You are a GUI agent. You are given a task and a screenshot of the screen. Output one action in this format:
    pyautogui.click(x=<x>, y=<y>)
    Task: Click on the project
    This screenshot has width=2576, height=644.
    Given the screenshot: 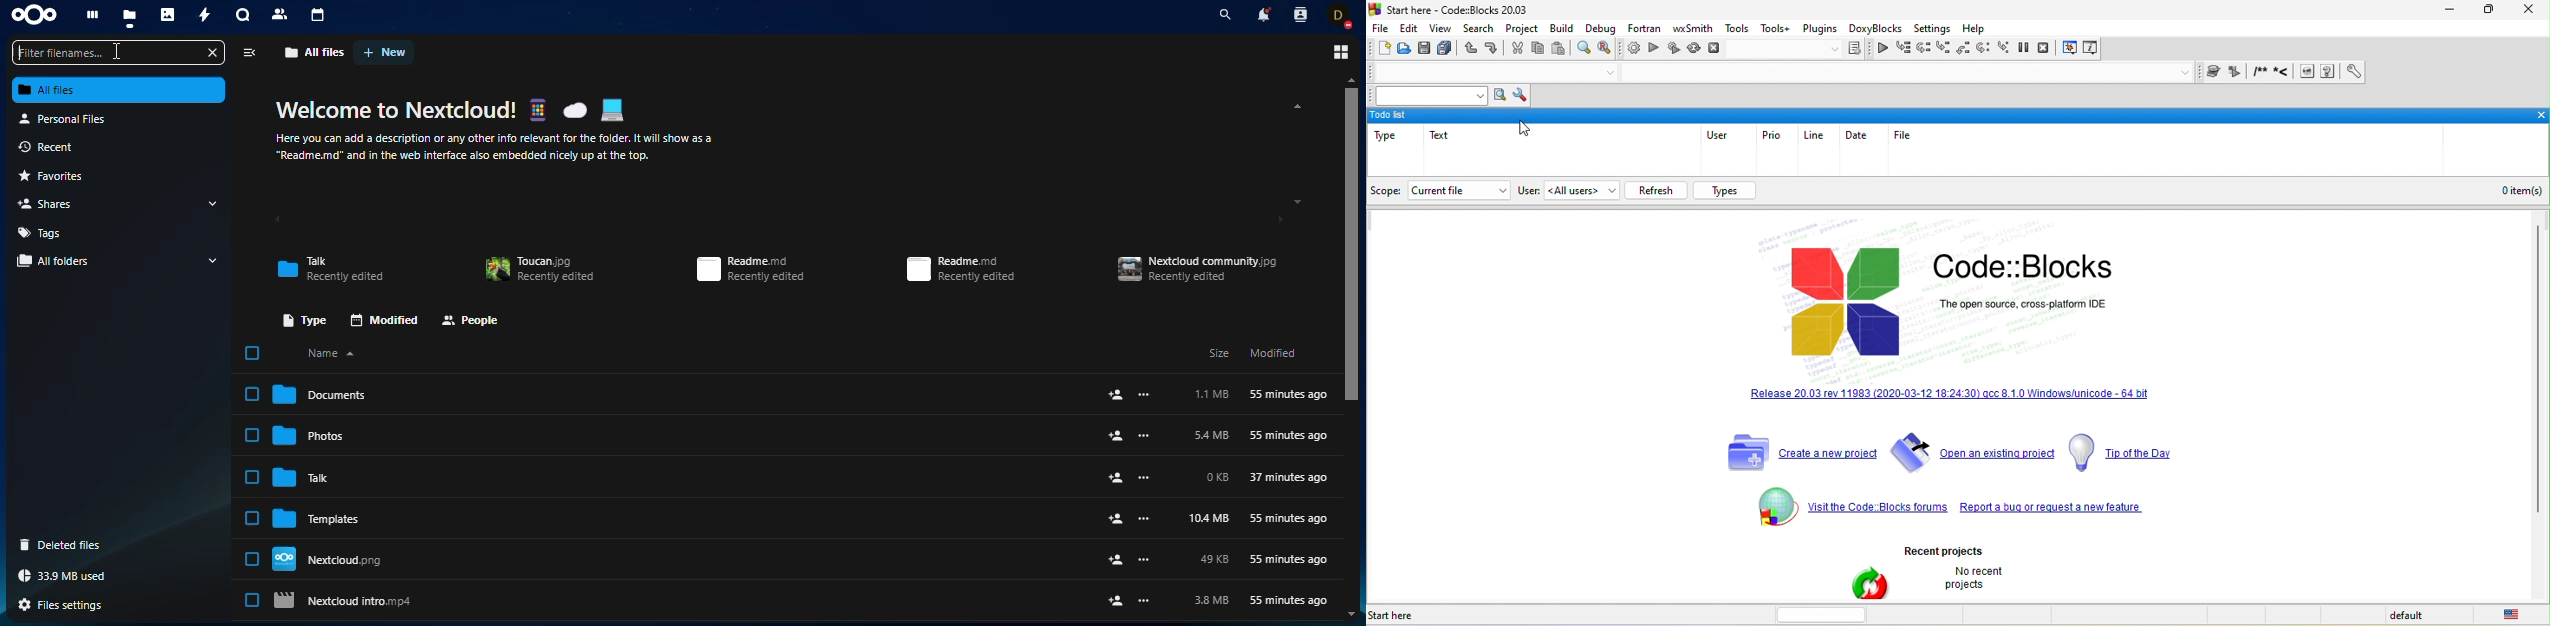 What is the action you would take?
    pyautogui.click(x=1522, y=29)
    